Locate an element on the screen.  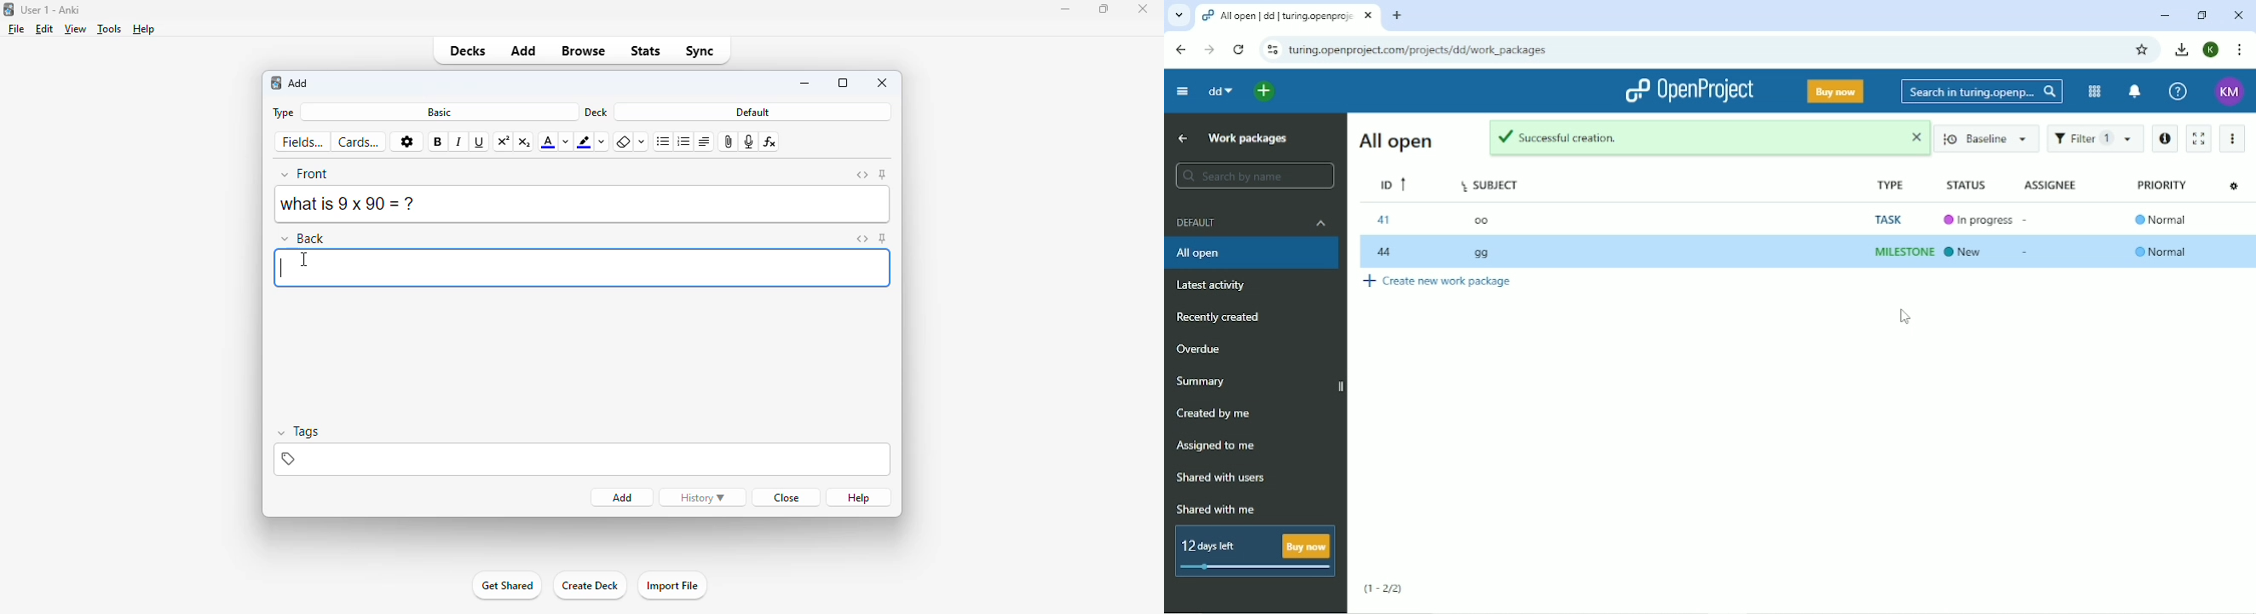
Assigned to me is located at coordinates (1220, 446).